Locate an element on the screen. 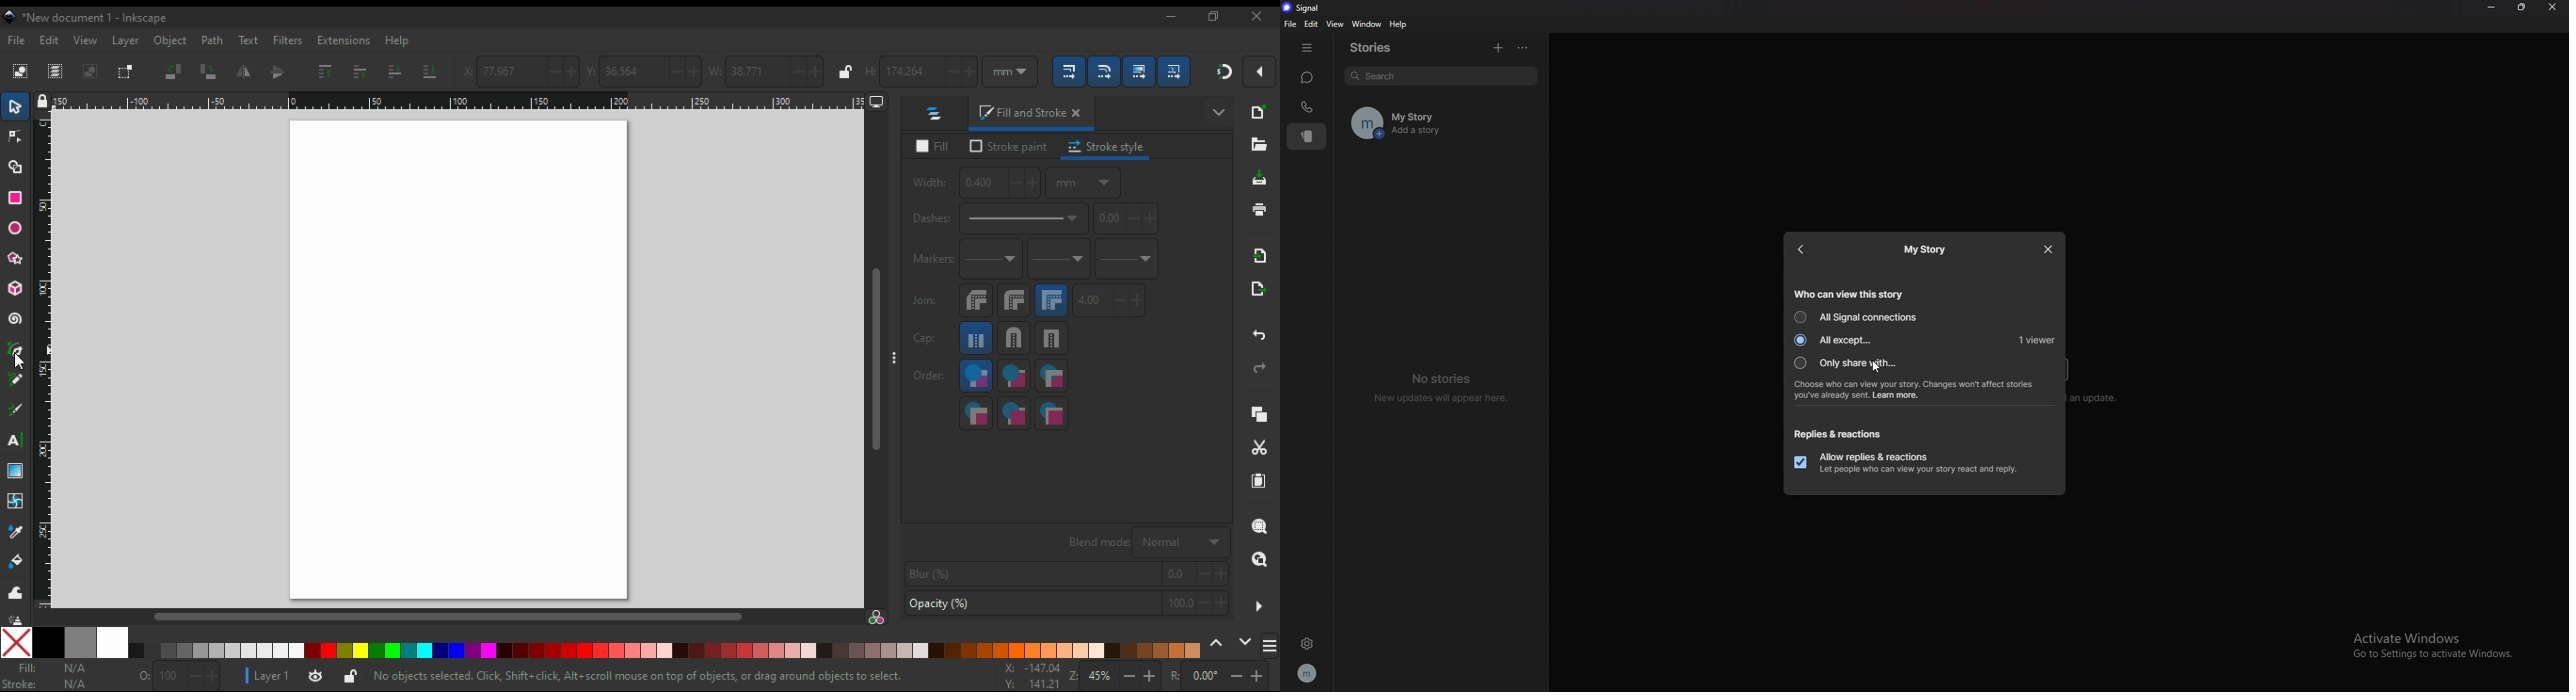 Image resolution: width=2576 pixels, height=700 pixels. shape builder tool is located at coordinates (17, 168).